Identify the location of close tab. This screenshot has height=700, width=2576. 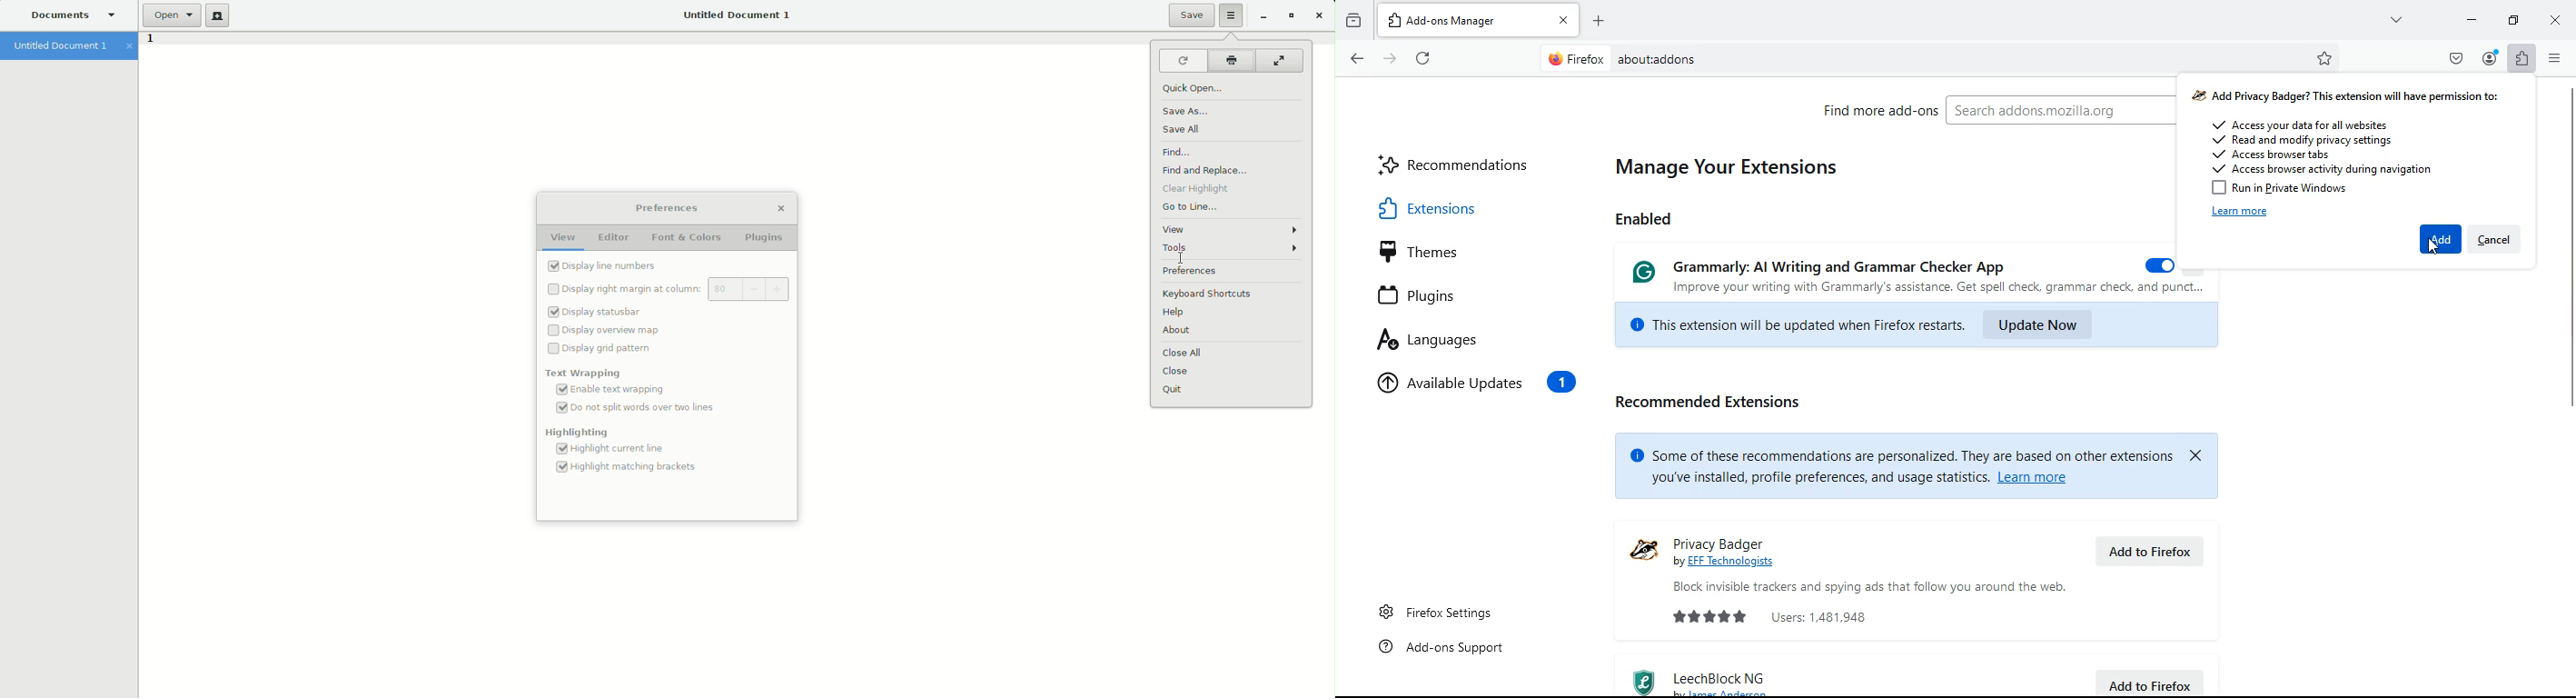
(1564, 18).